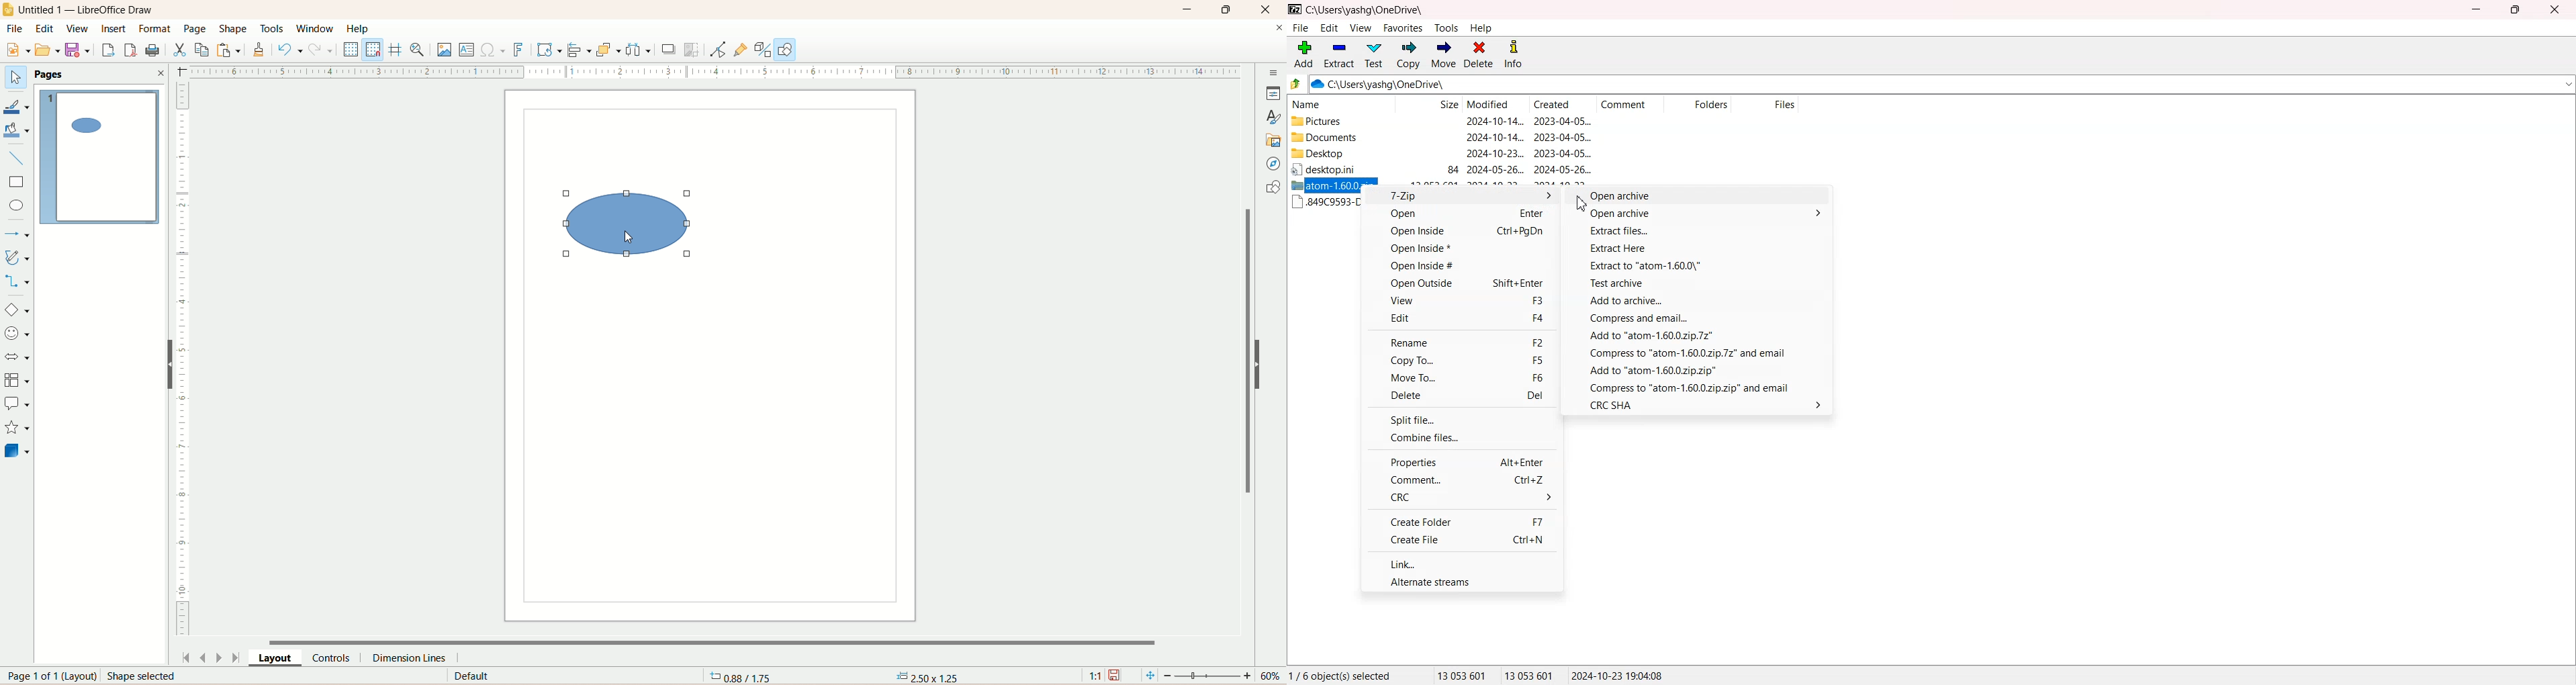 The width and height of the screenshot is (2576, 700). What do you see at coordinates (1271, 9) in the screenshot?
I see `close` at bounding box center [1271, 9].